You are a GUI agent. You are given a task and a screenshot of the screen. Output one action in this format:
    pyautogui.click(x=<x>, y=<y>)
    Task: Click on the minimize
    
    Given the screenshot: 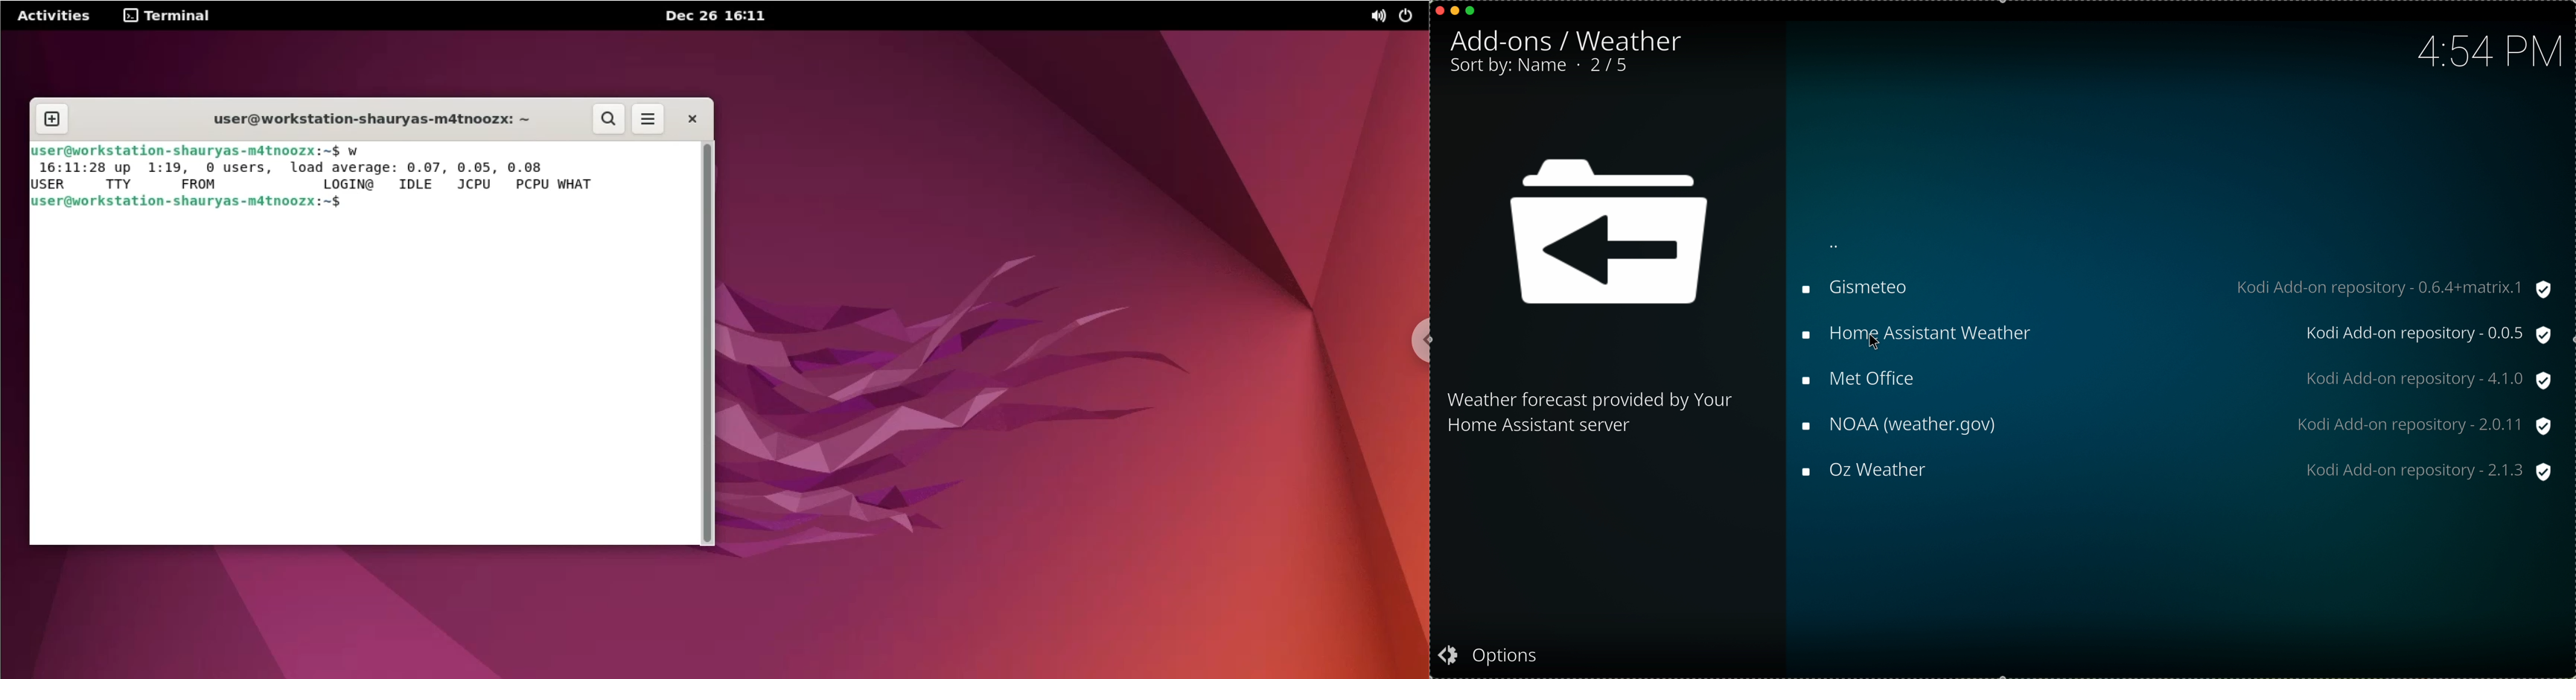 What is the action you would take?
    pyautogui.click(x=1456, y=11)
    